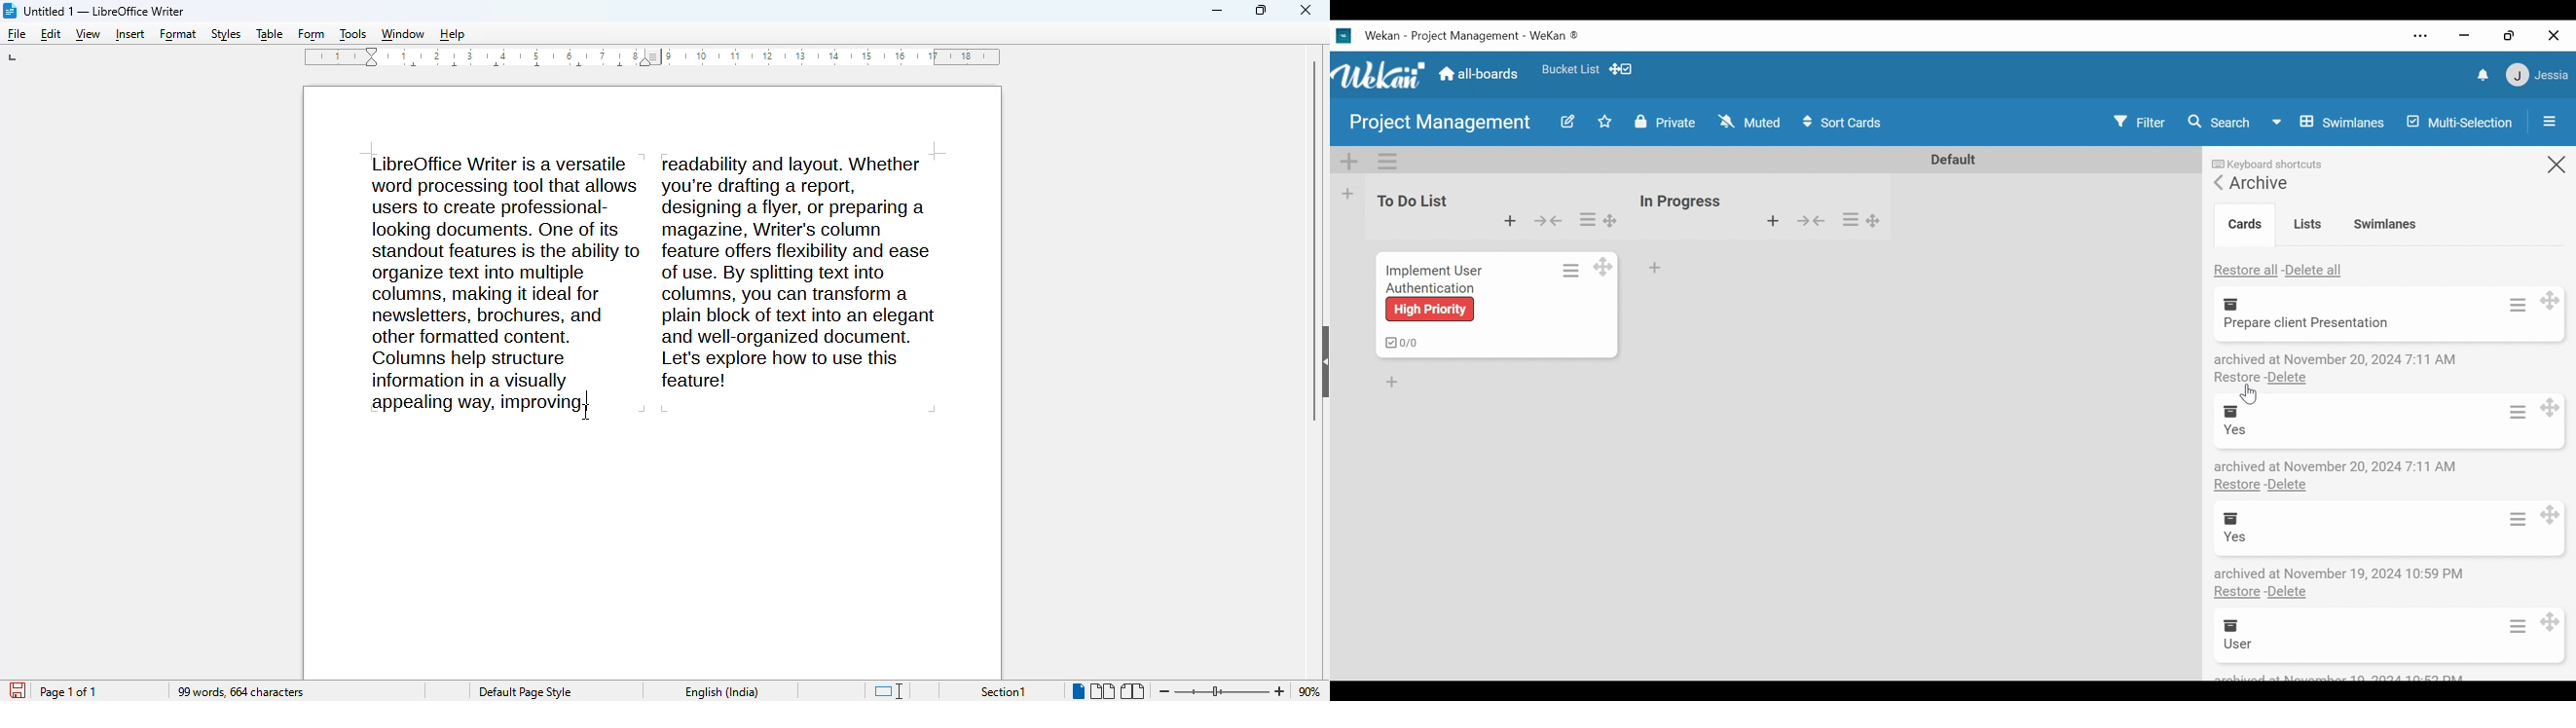 The width and height of the screenshot is (2576, 728). I want to click on wekan logo, so click(1380, 76).